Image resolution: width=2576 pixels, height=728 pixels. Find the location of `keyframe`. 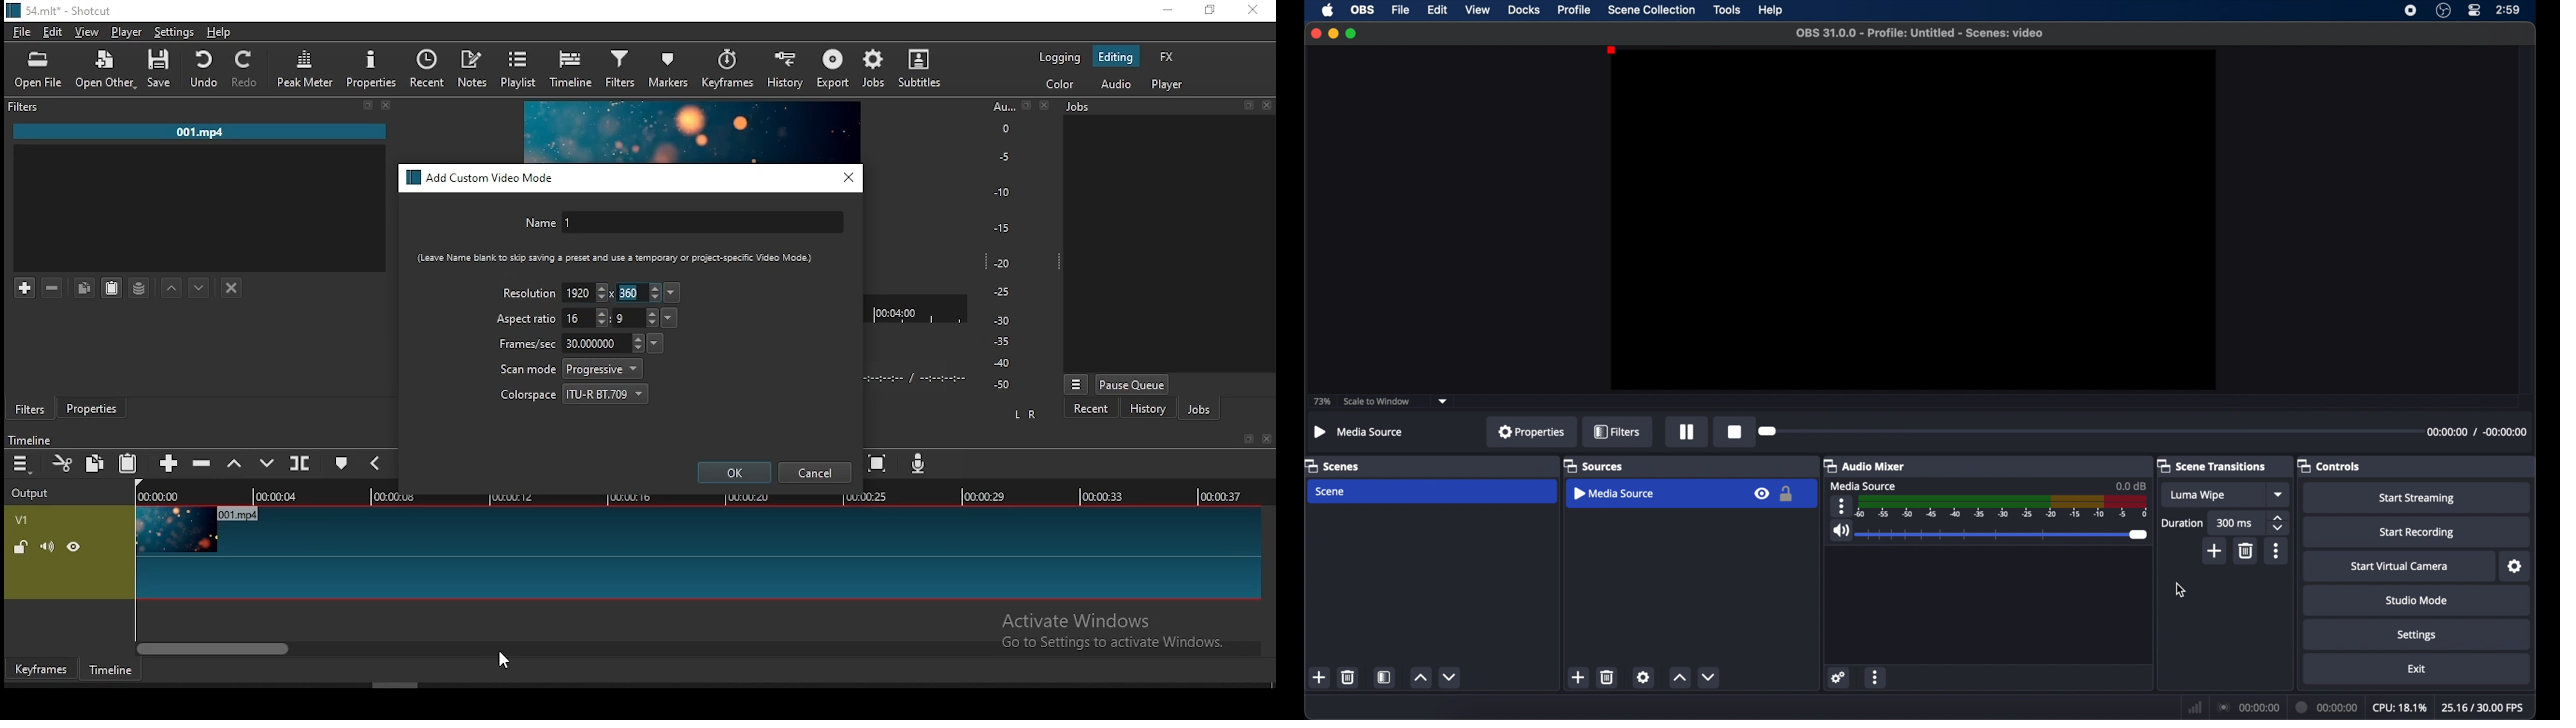

keyframe is located at coordinates (41, 670).